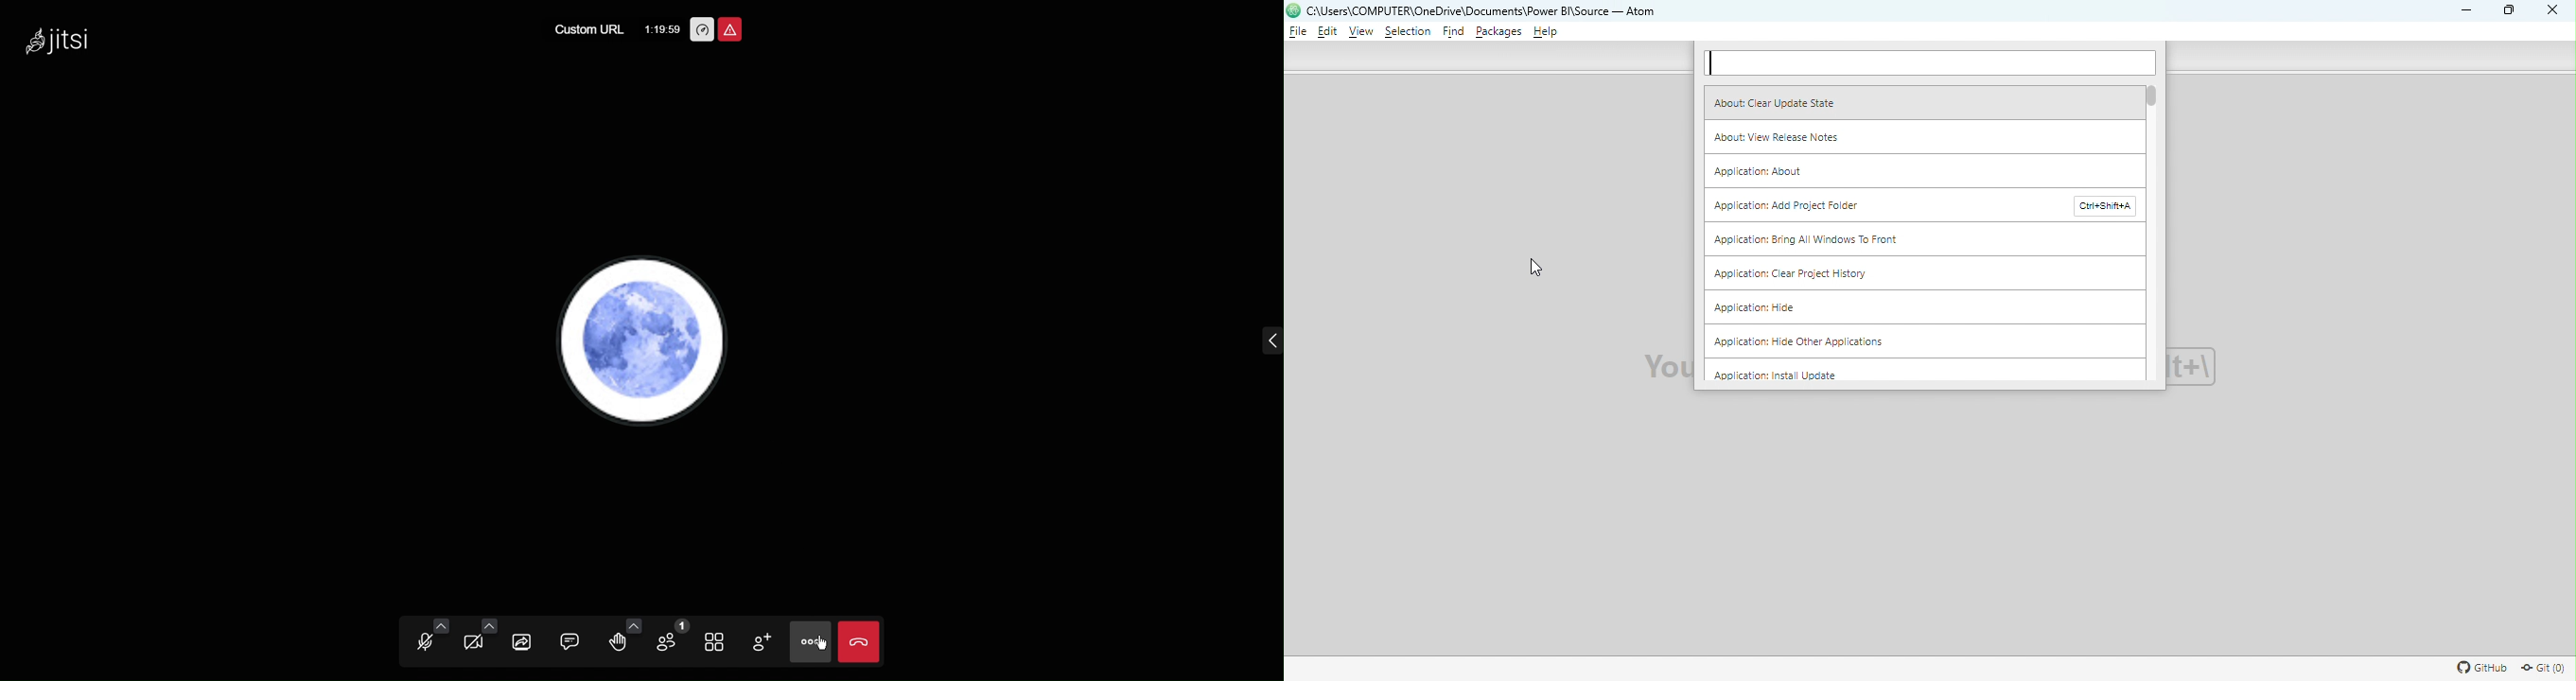 This screenshot has height=700, width=2576. I want to click on Tile View, so click(722, 642).